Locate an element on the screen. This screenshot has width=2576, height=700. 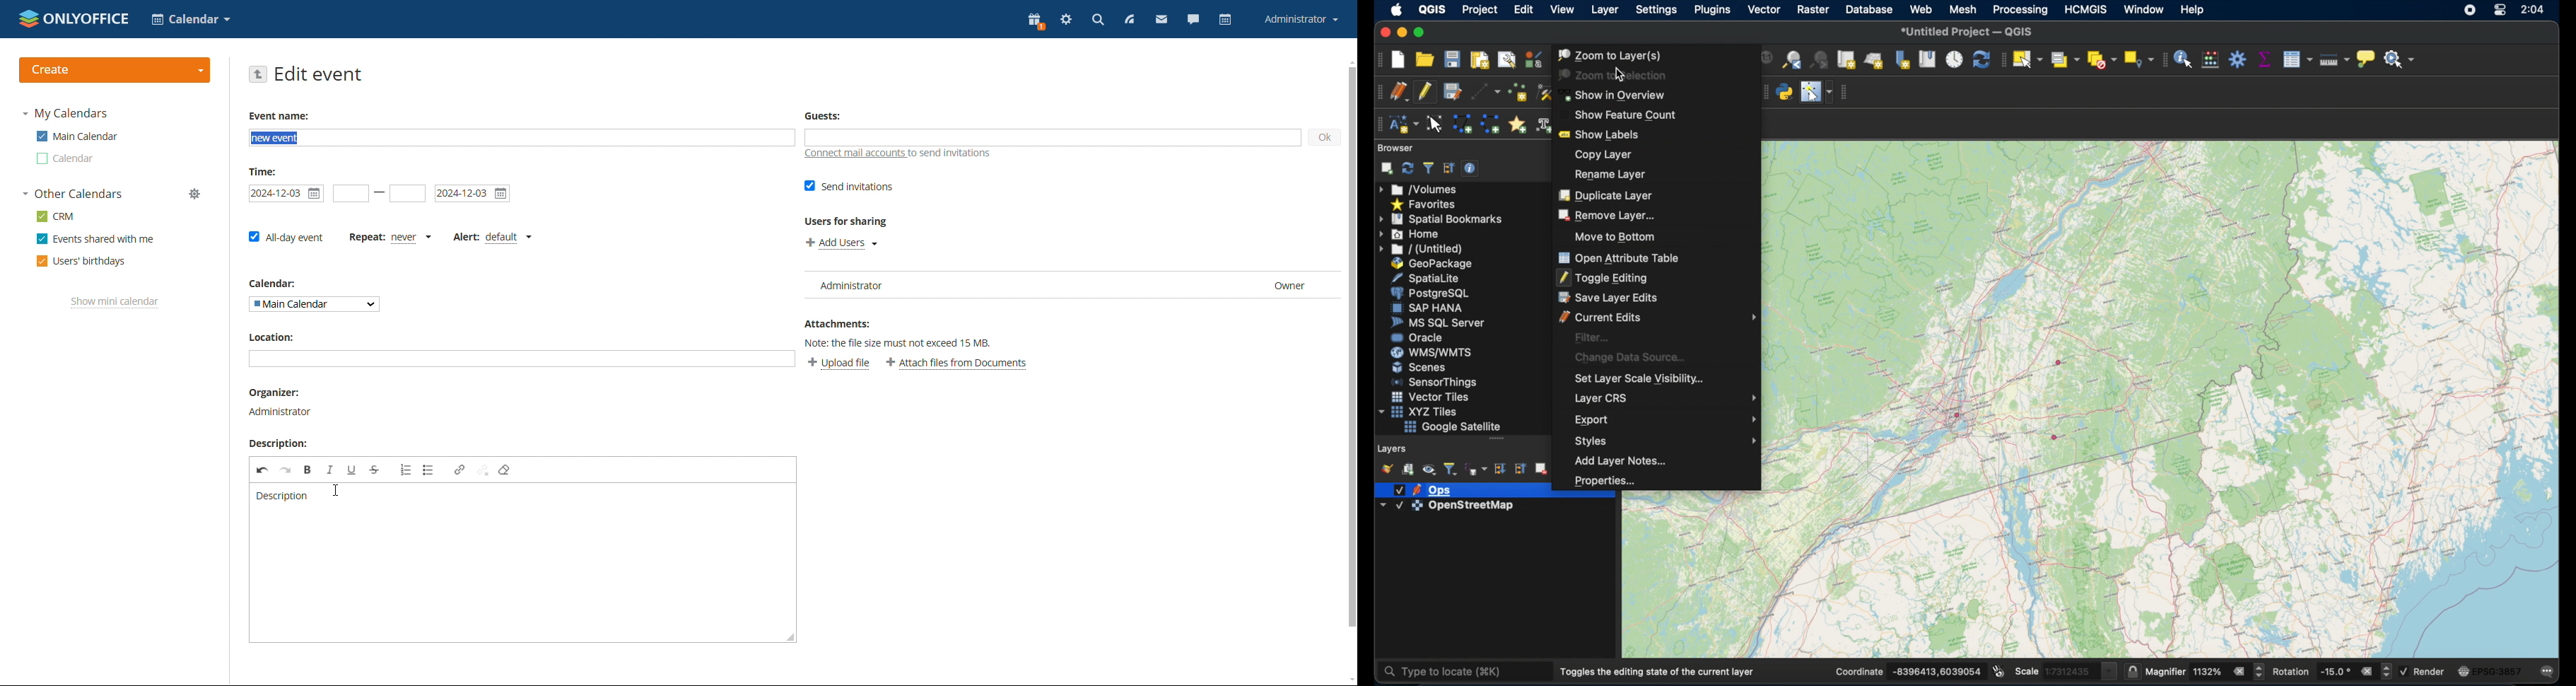
remove layer group is located at coordinates (1541, 467).